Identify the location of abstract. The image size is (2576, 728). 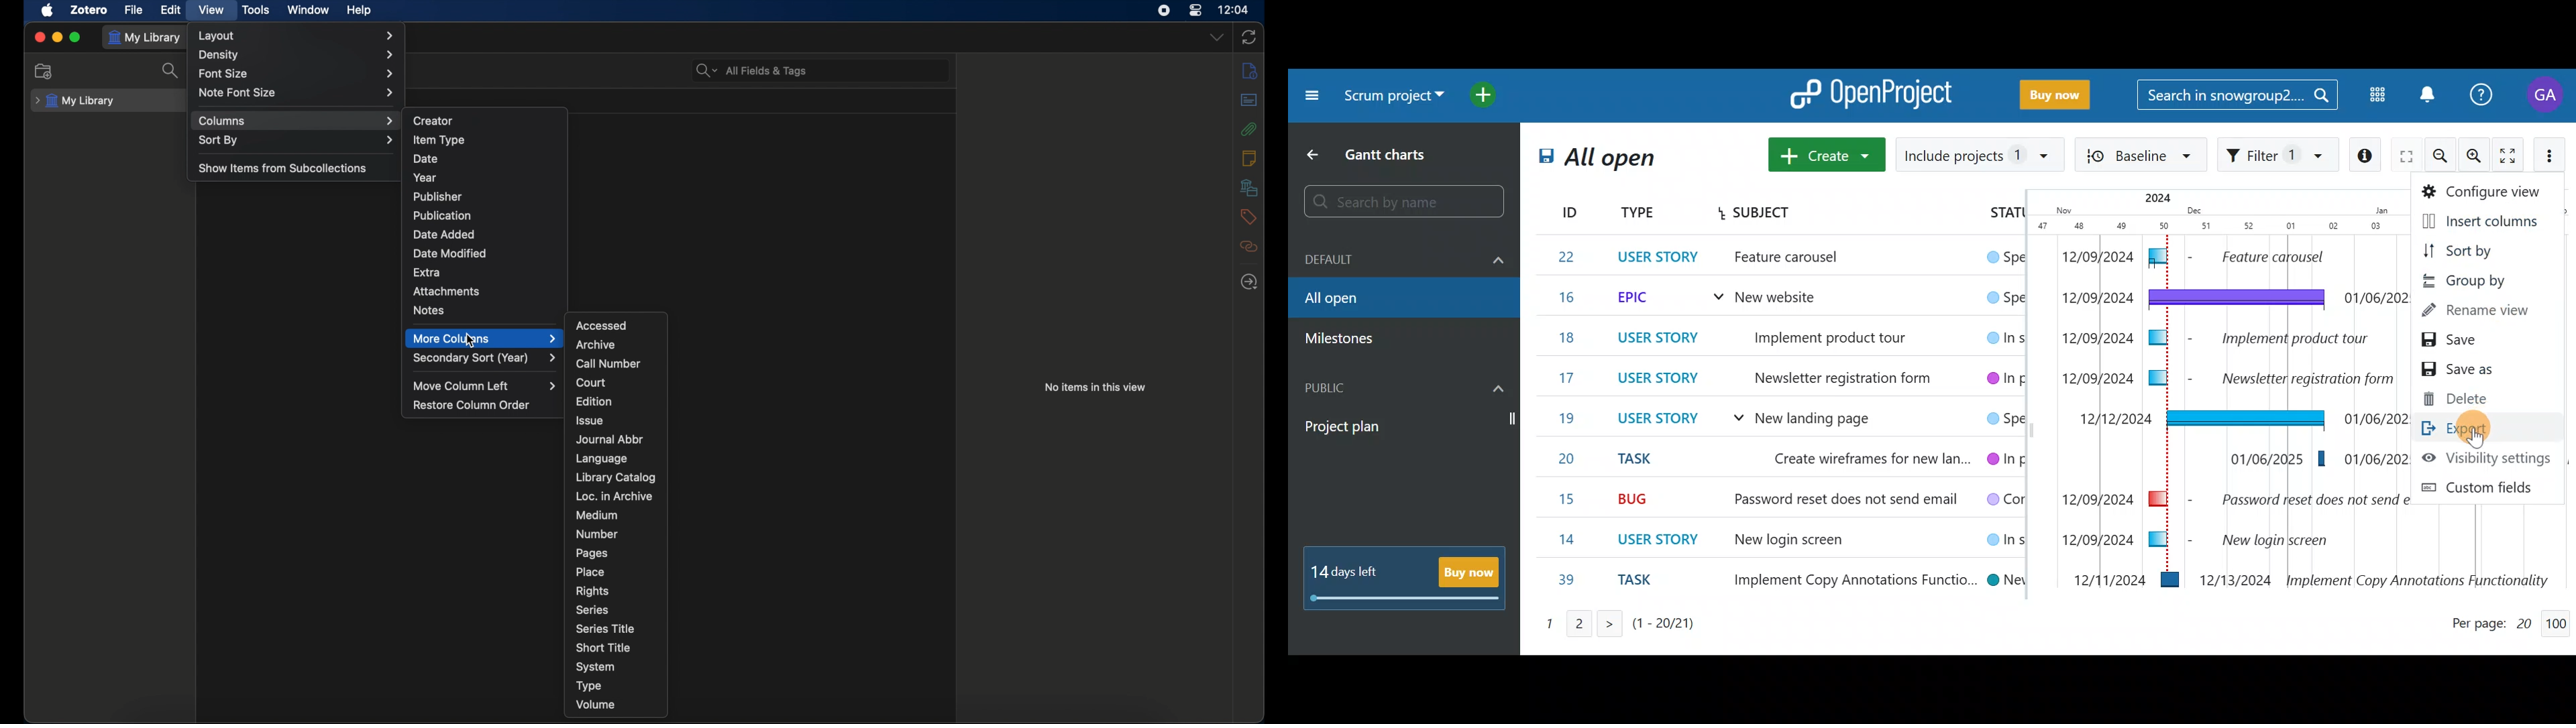
(1248, 100).